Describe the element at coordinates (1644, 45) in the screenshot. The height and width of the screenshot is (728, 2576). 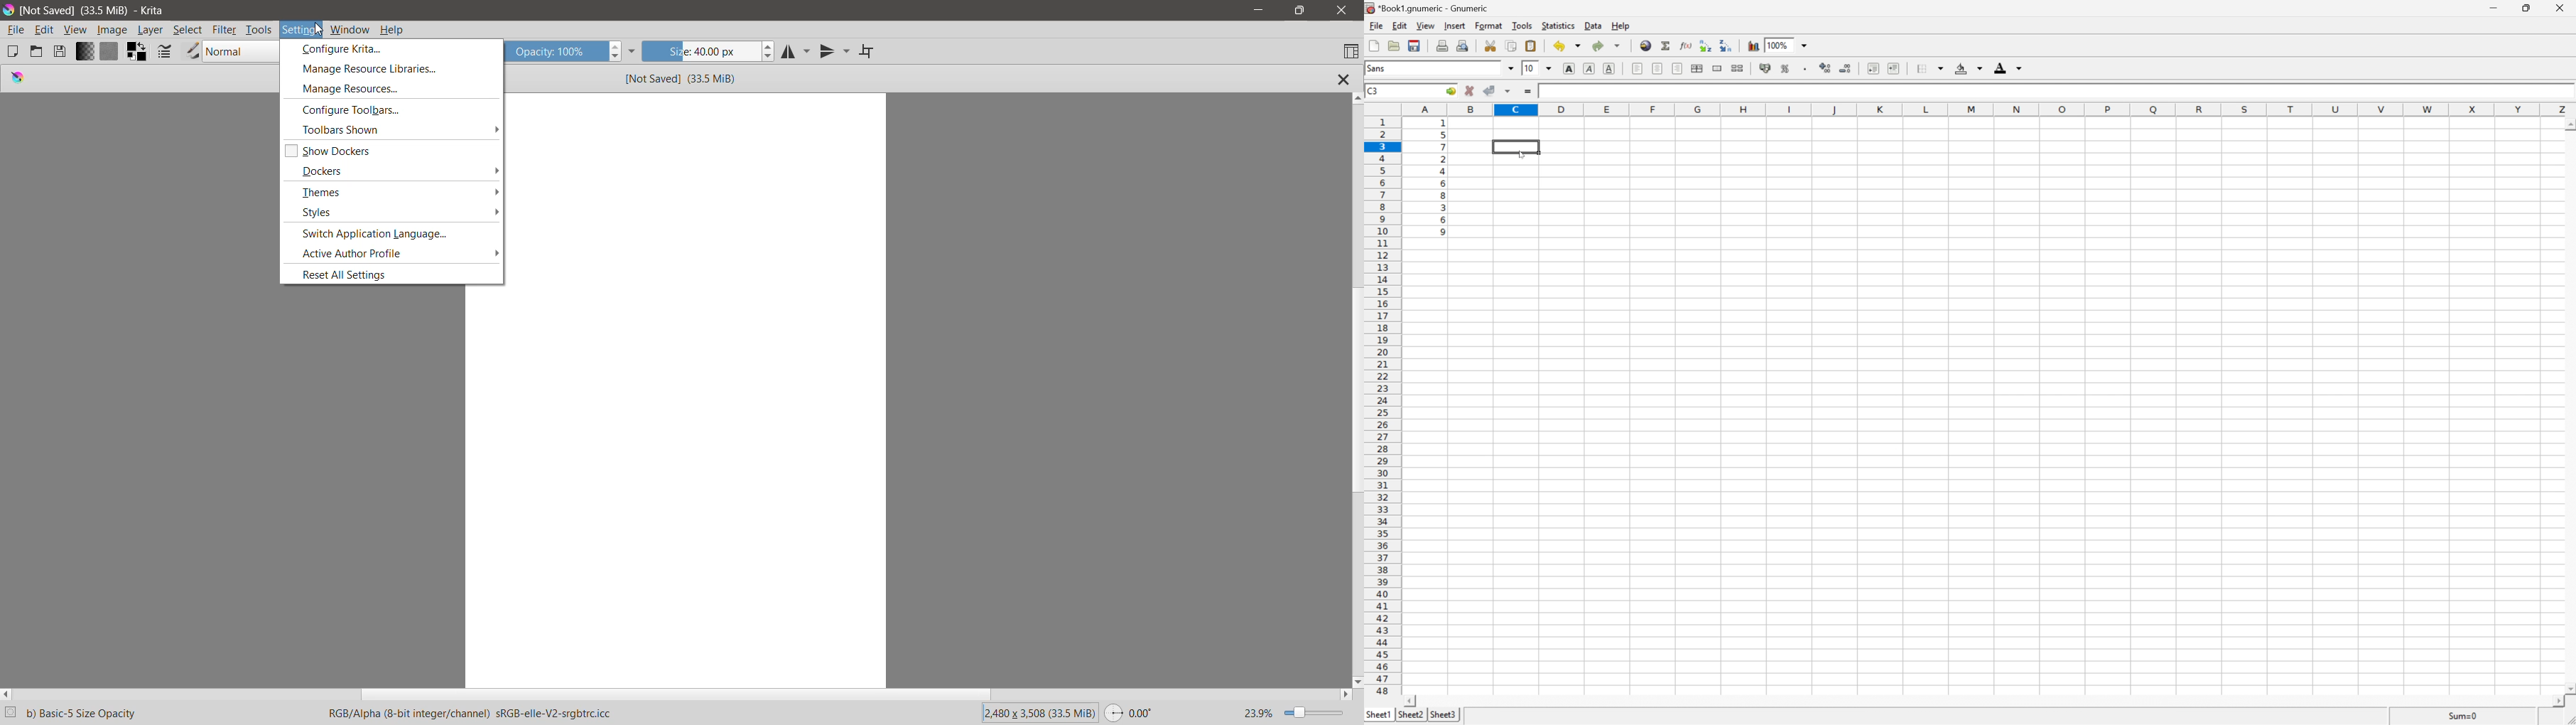
I see `insert hyperlink` at that location.